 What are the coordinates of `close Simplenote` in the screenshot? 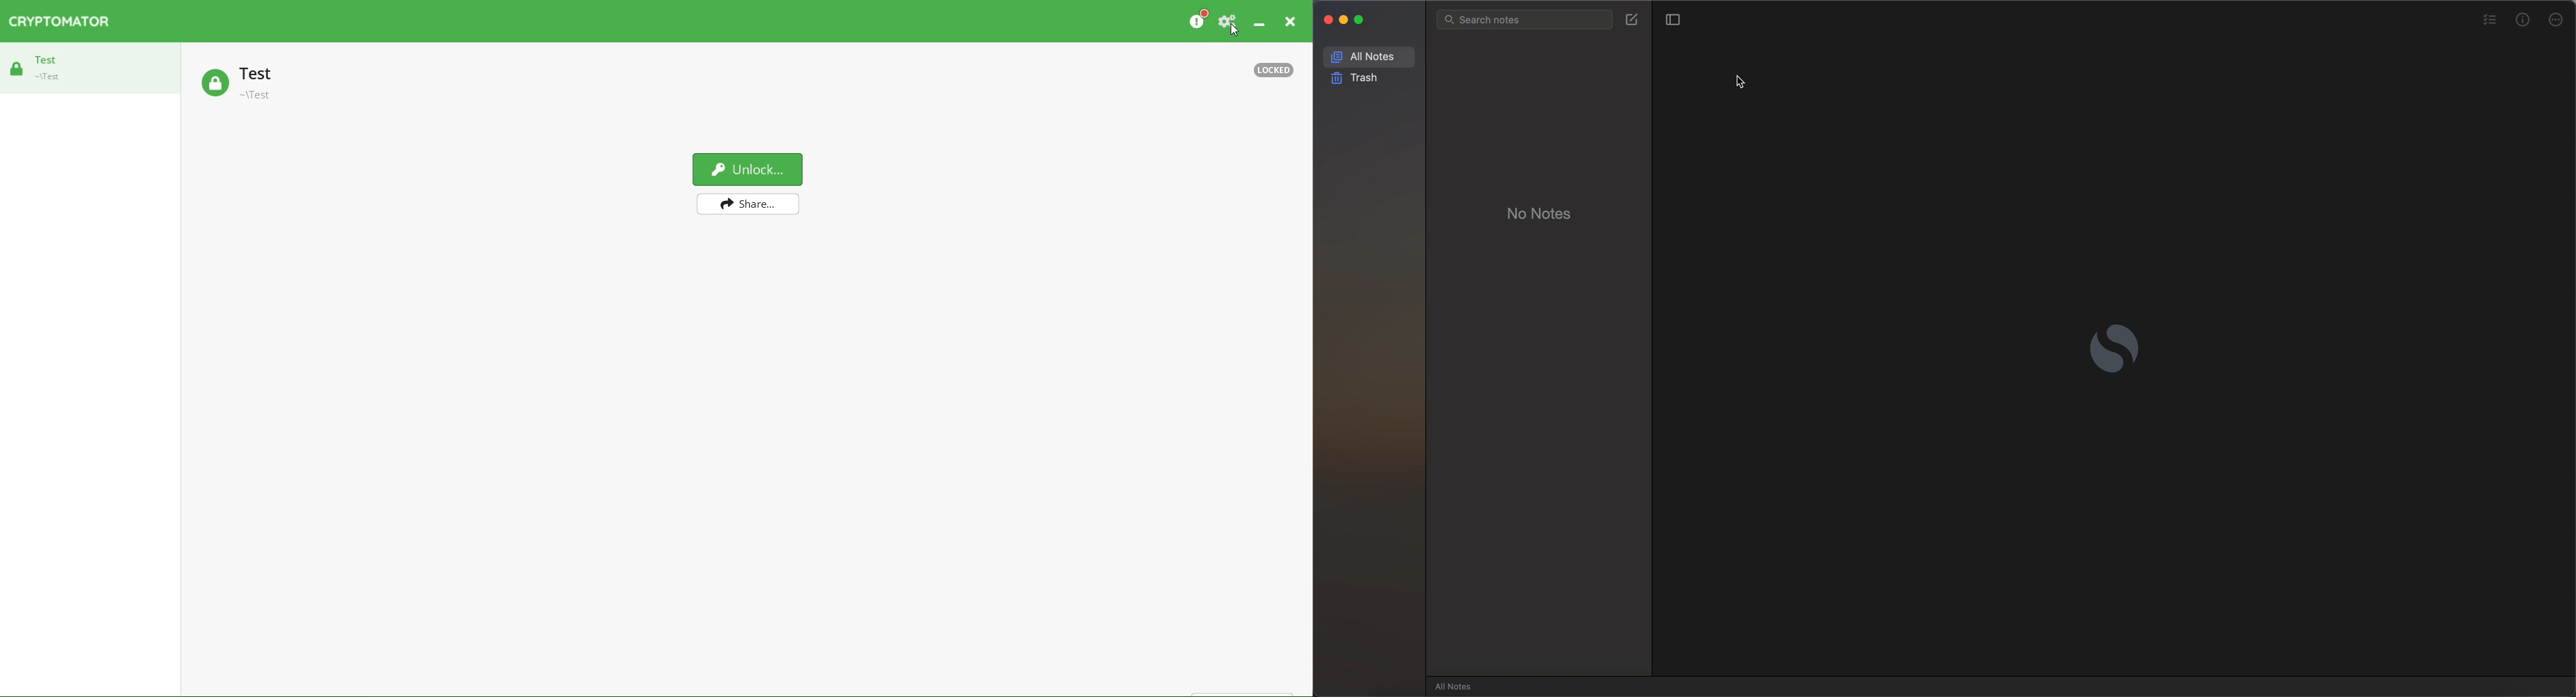 It's located at (1327, 19).